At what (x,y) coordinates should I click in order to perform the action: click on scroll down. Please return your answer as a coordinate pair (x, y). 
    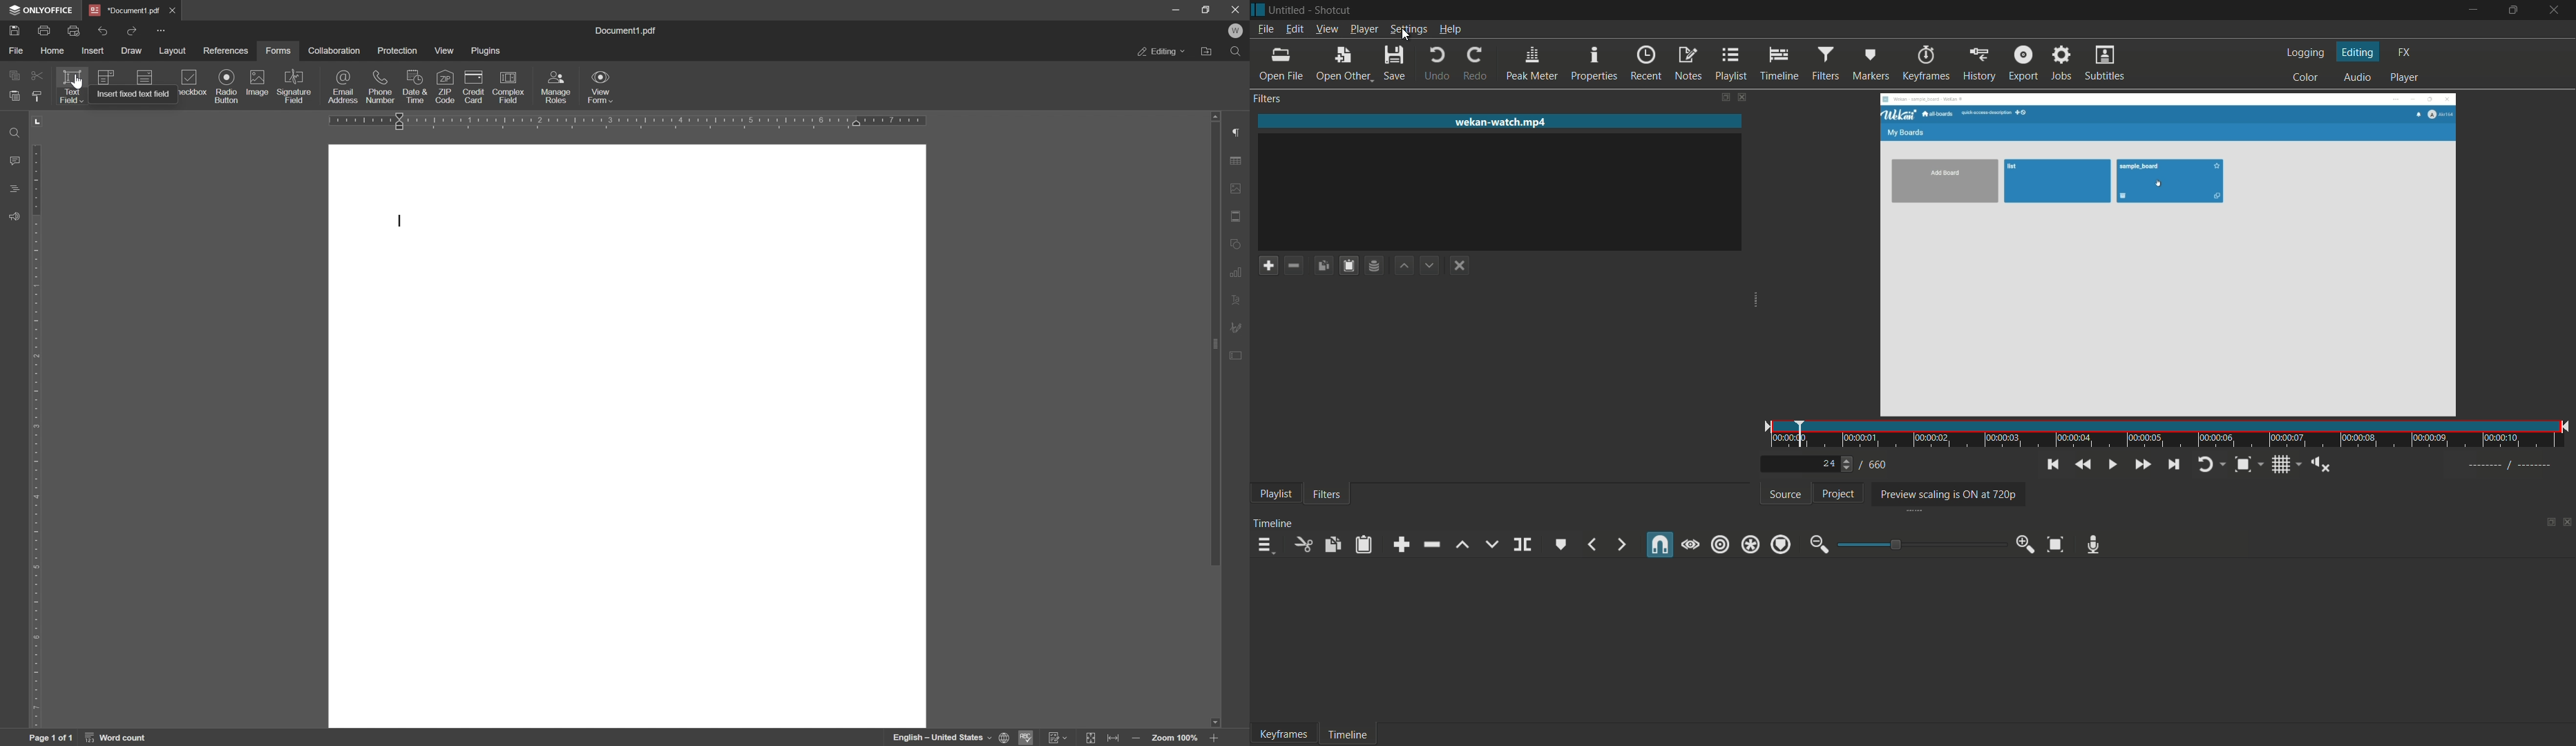
    Looking at the image, I should click on (1217, 722).